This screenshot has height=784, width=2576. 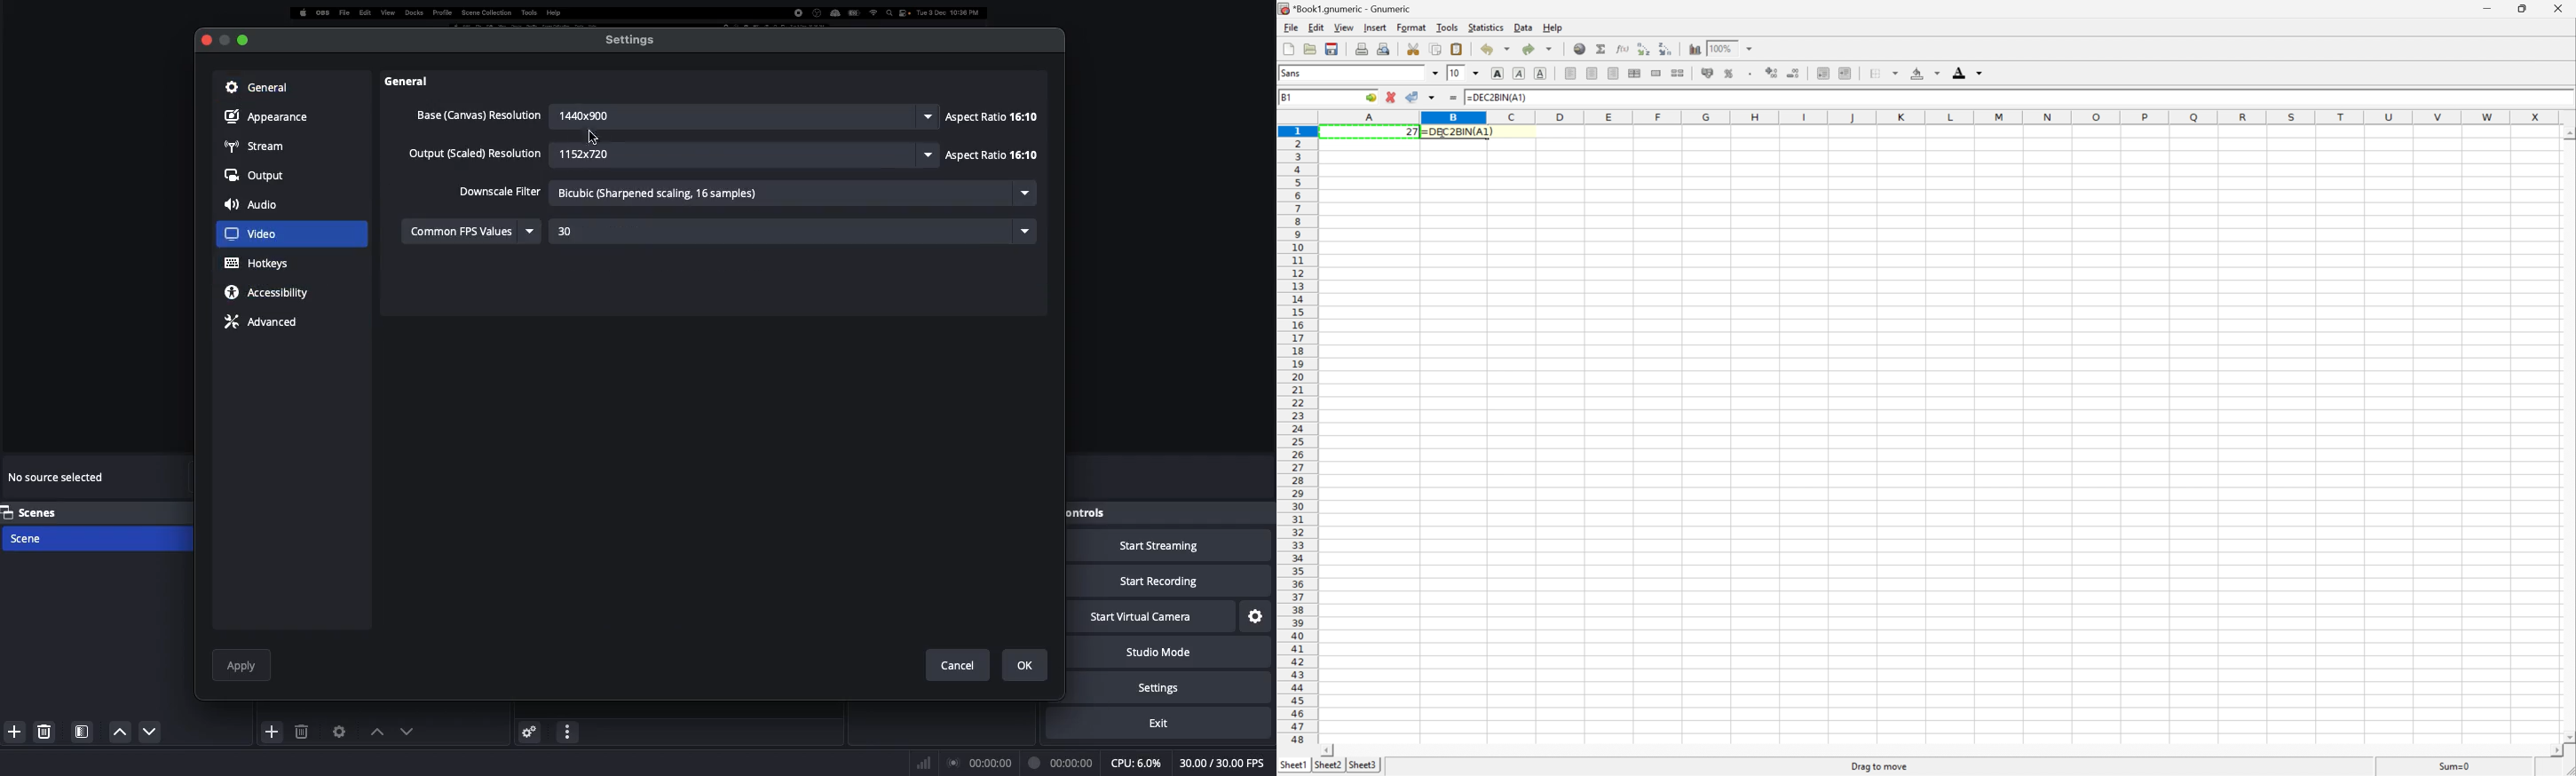 What do you see at coordinates (258, 264) in the screenshot?
I see `Hotkeys` at bounding box center [258, 264].